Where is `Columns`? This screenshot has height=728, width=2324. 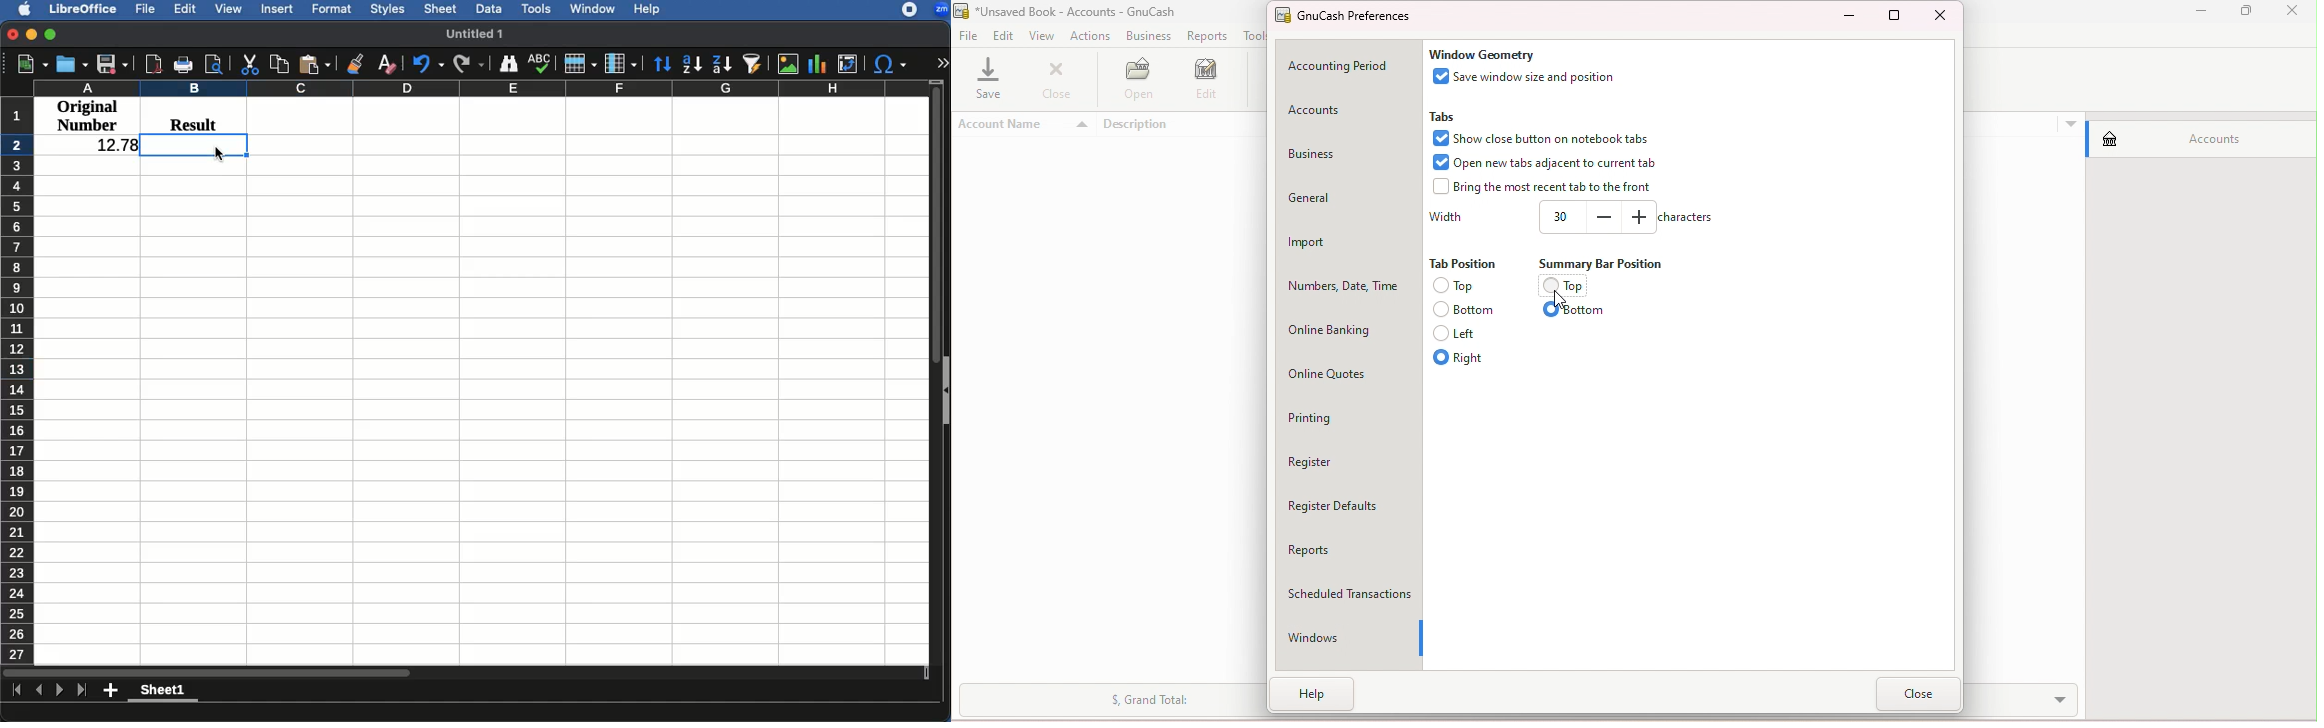 Columns is located at coordinates (479, 88).